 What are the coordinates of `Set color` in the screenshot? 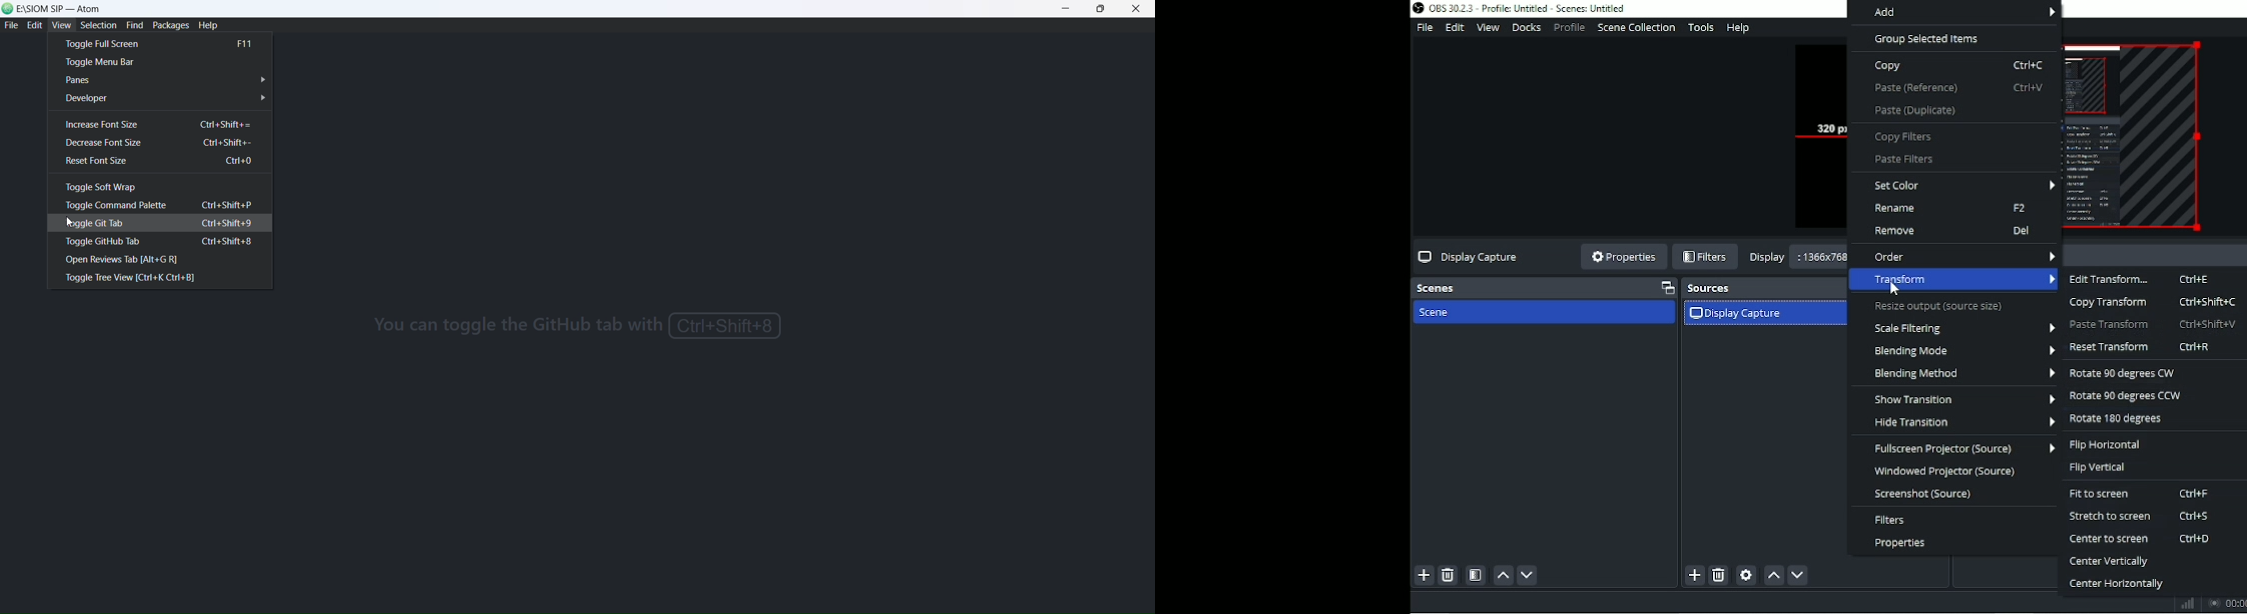 It's located at (1963, 184).